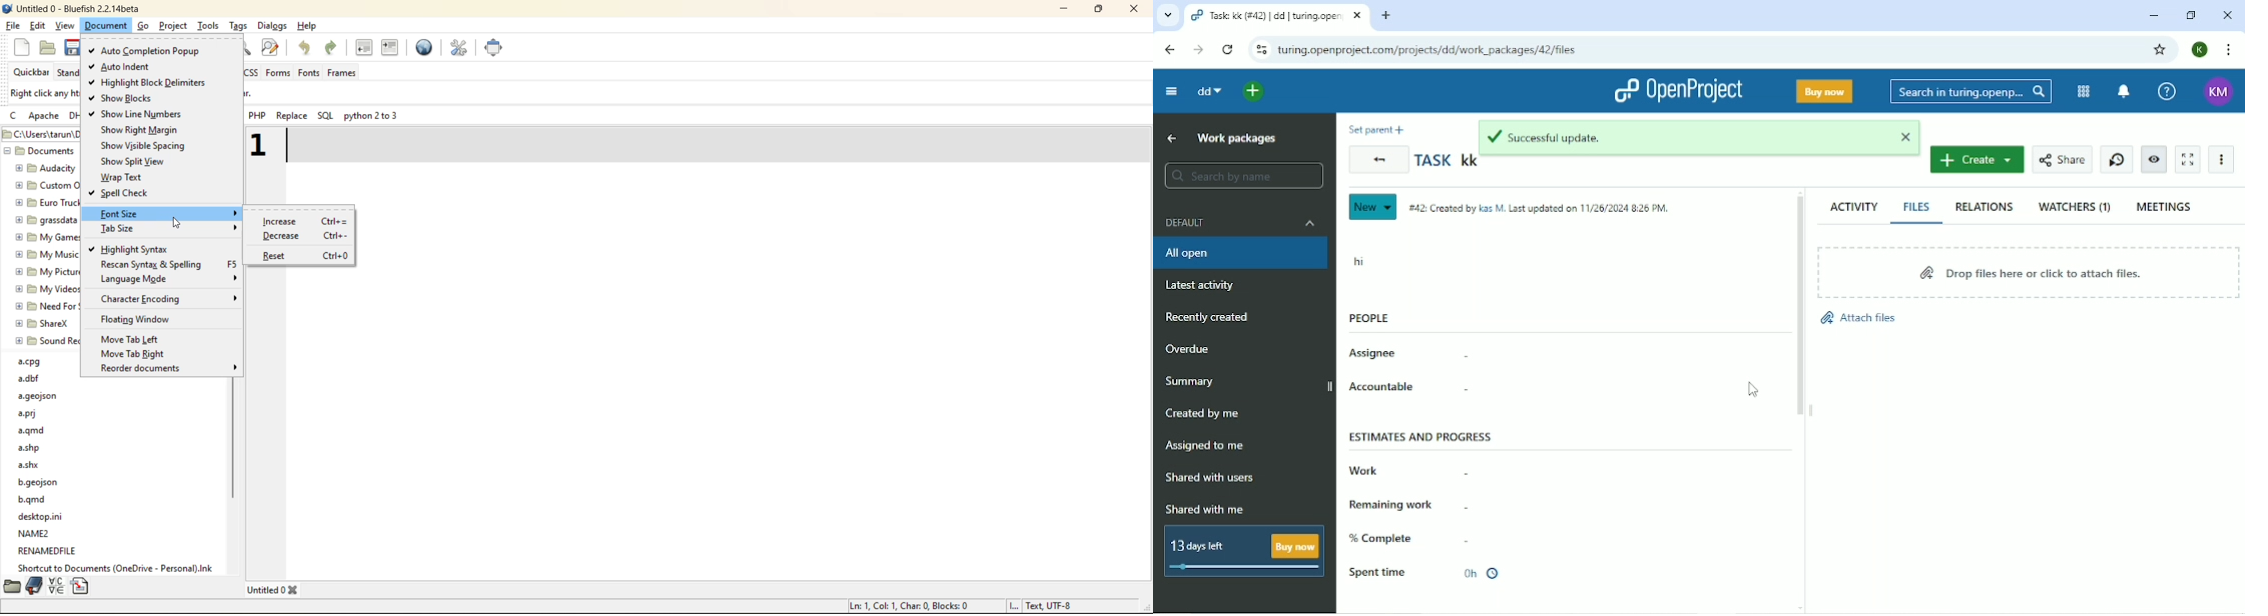 The width and height of the screenshot is (2268, 616). What do you see at coordinates (2226, 49) in the screenshot?
I see `Customize and control google chrome` at bounding box center [2226, 49].